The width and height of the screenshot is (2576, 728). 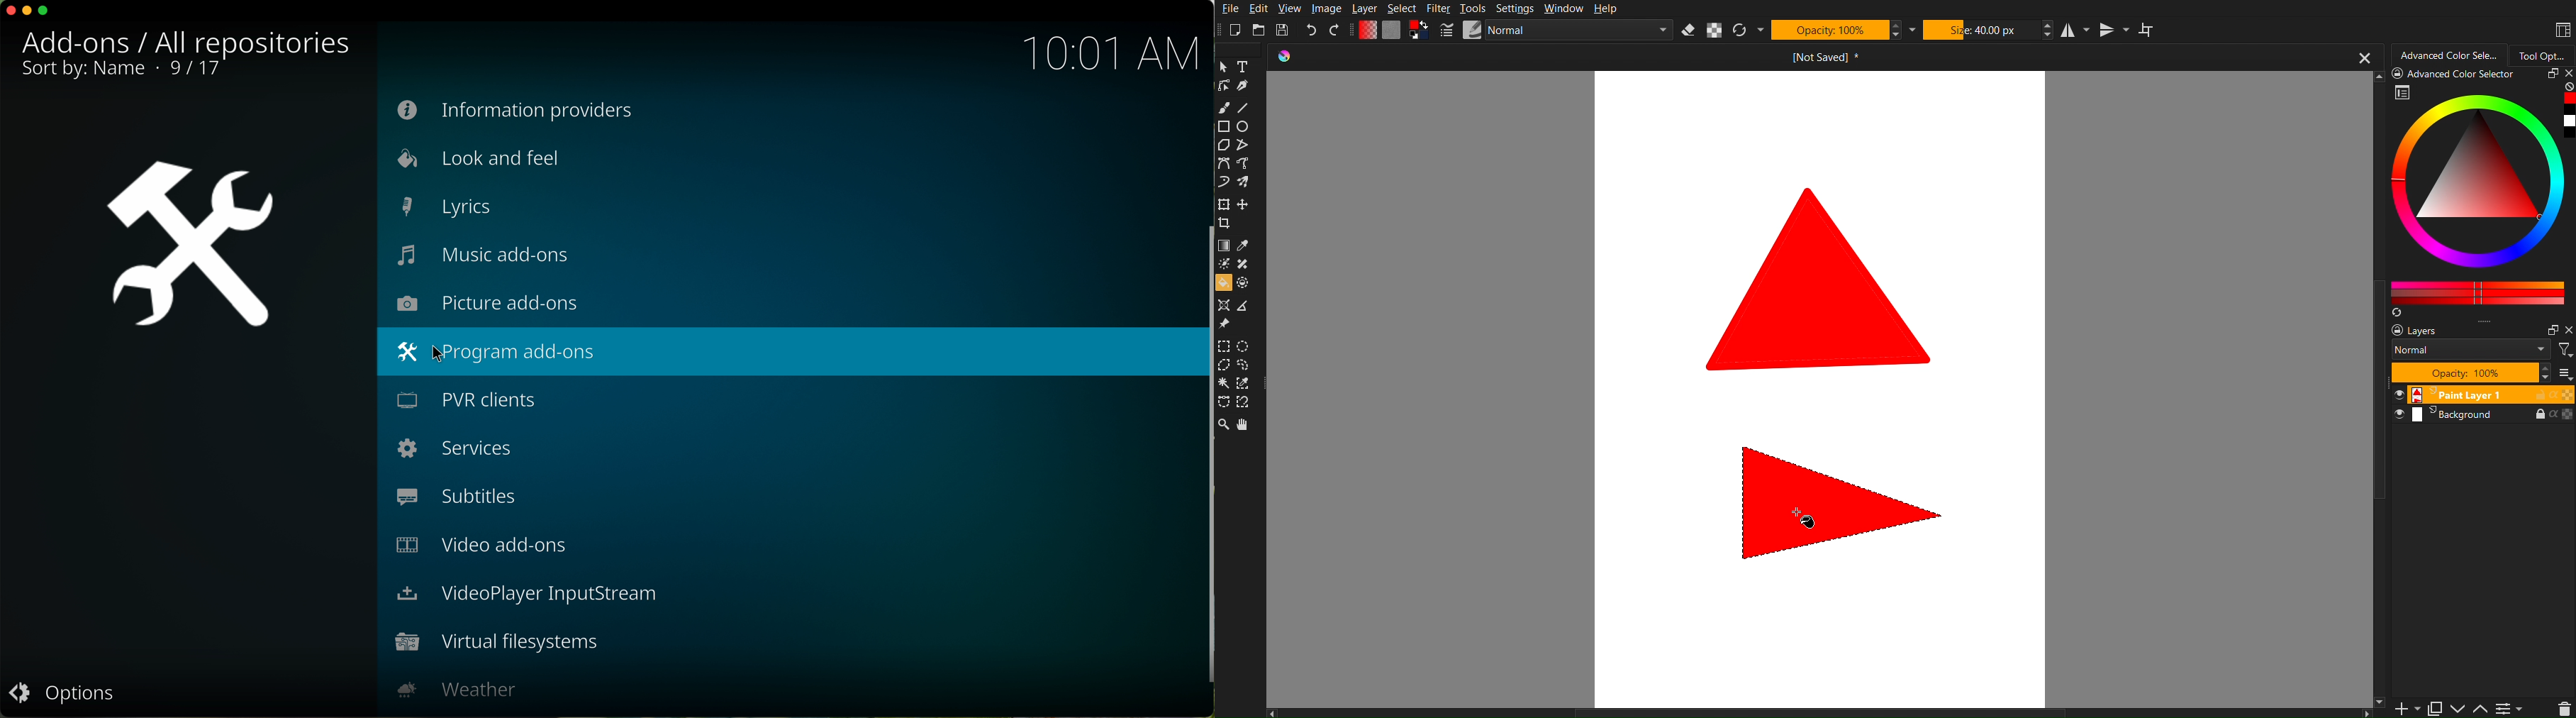 What do you see at coordinates (1223, 285) in the screenshot?
I see `filler` at bounding box center [1223, 285].